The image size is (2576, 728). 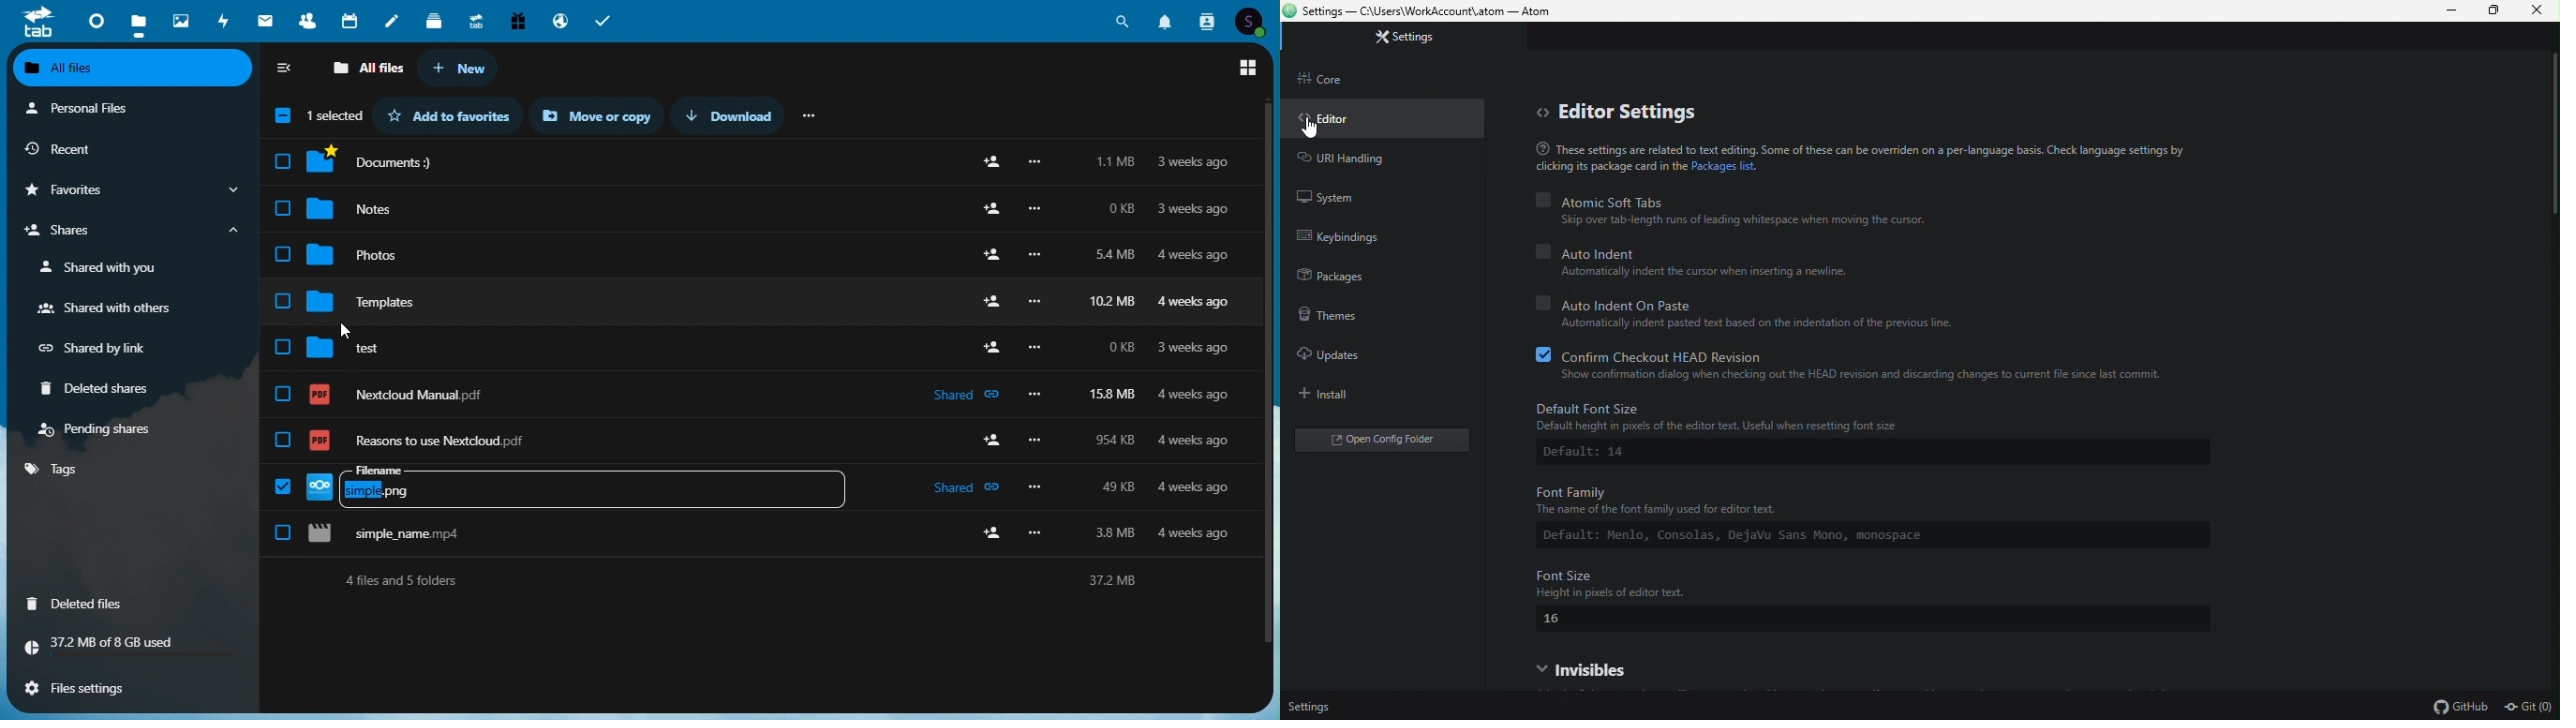 What do you see at coordinates (1340, 355) in the screenshot?
I see ` update` at bounding box center [1340, 355].